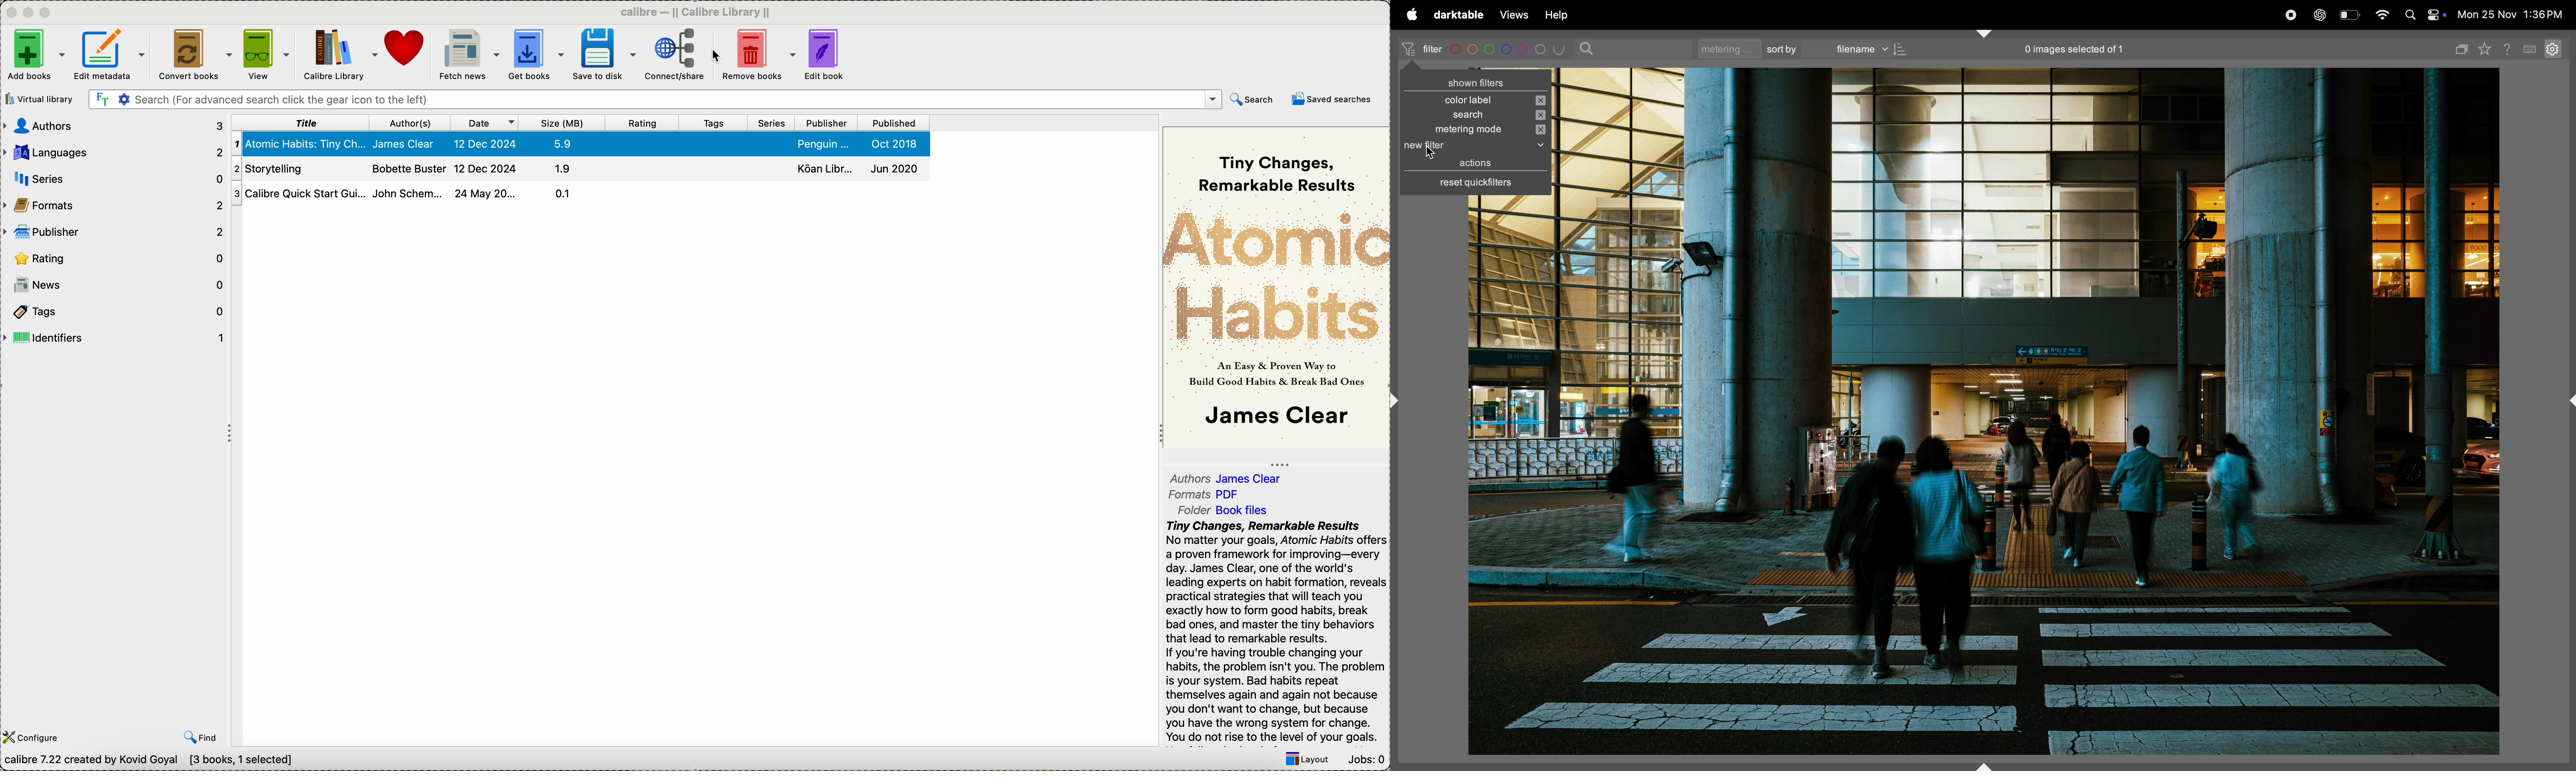 This screenshot has width=2576, height=784. What do you see at coordinates (1422, 49) in the screenshot?
I see `filter` at bounding box center [1422, 49].